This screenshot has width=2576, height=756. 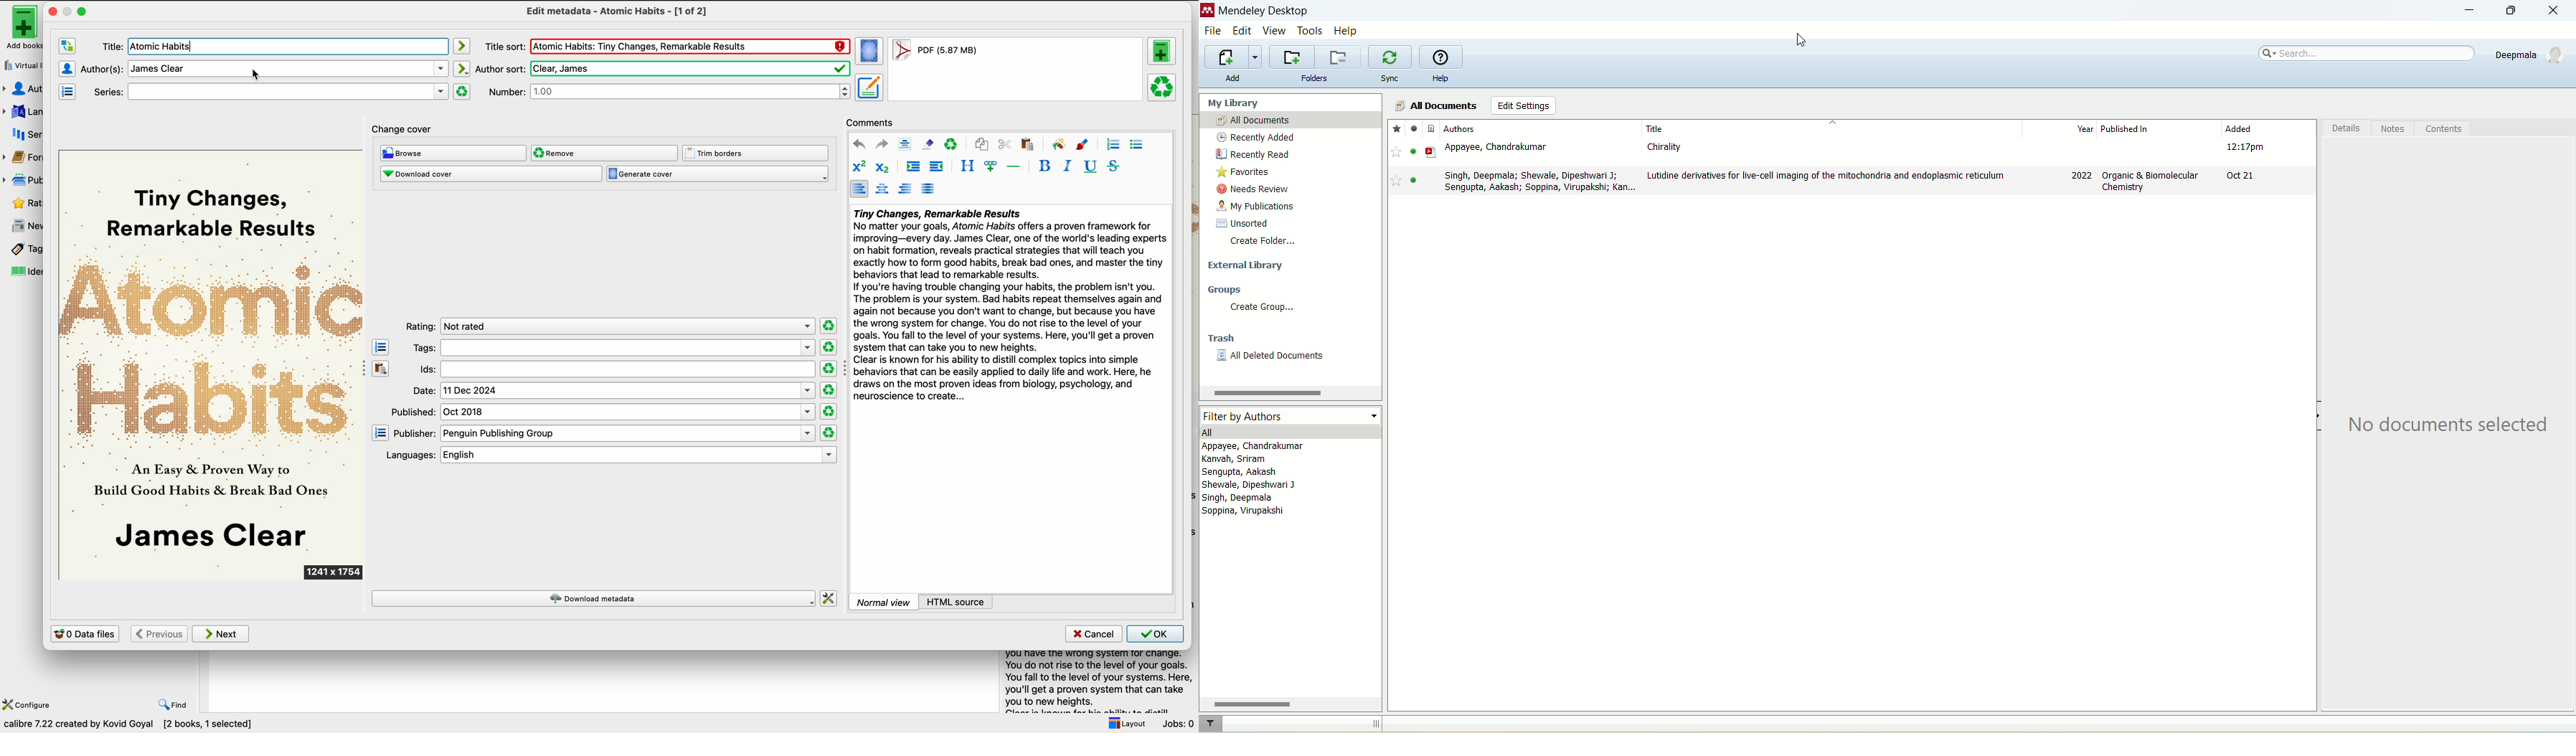 I want to click on external library, so click(x=1245, y=266).